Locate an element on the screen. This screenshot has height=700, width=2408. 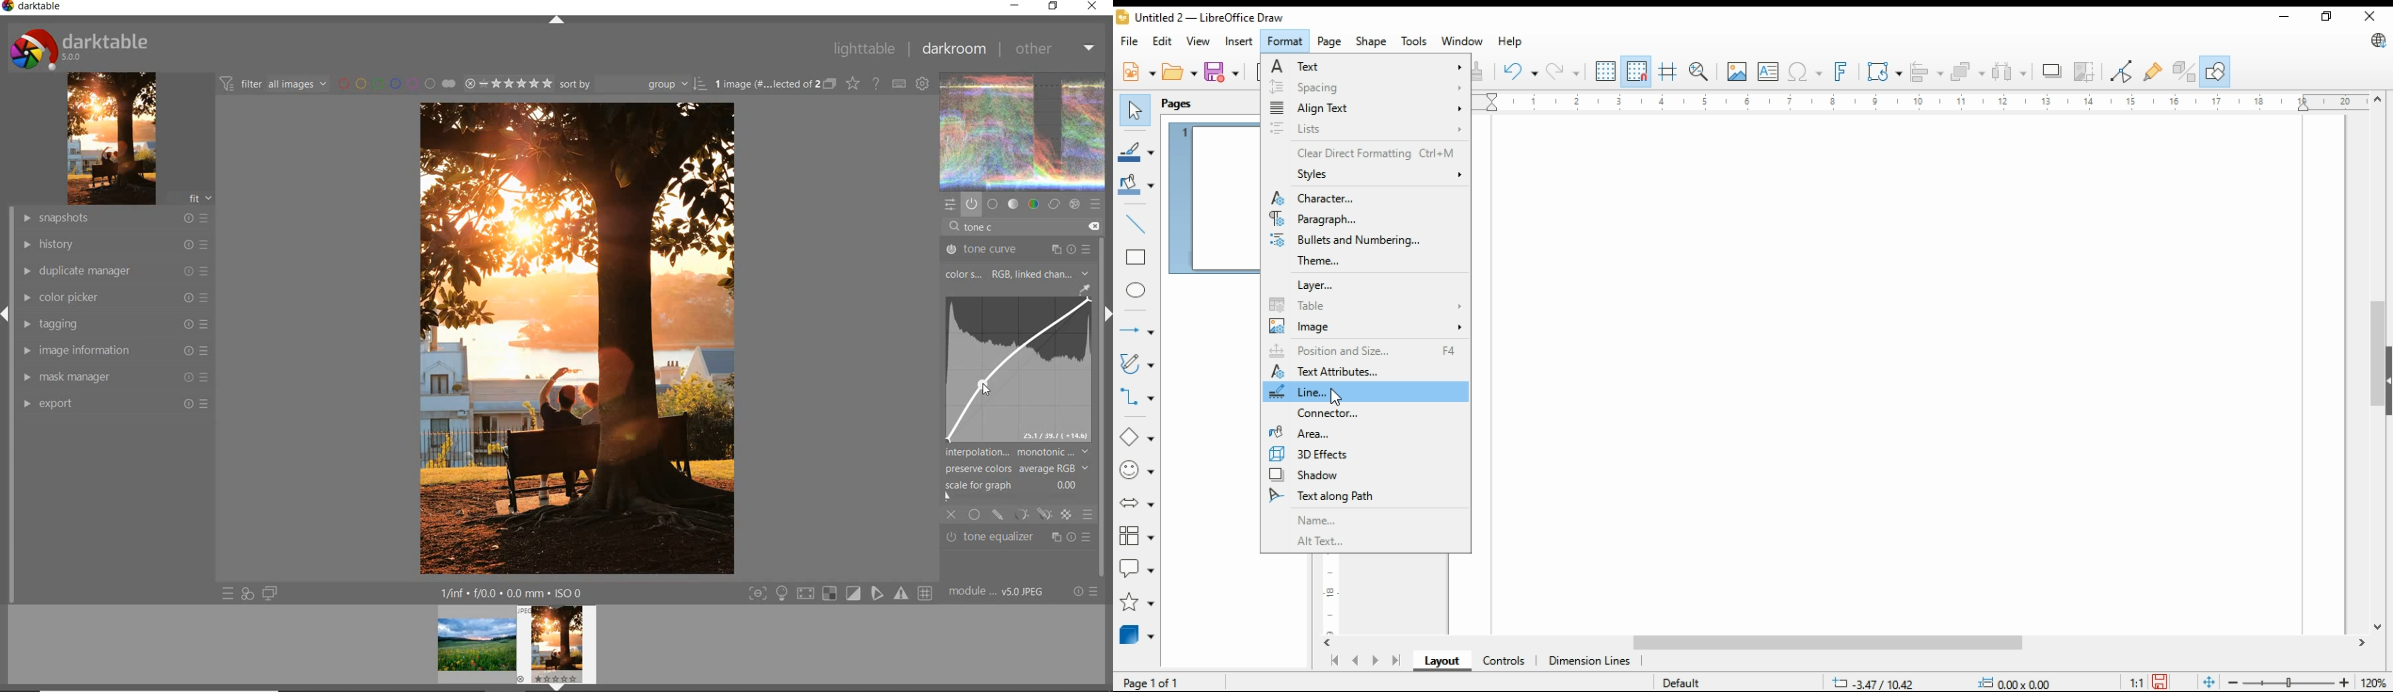
styles is located at coordinates (1364, 175).